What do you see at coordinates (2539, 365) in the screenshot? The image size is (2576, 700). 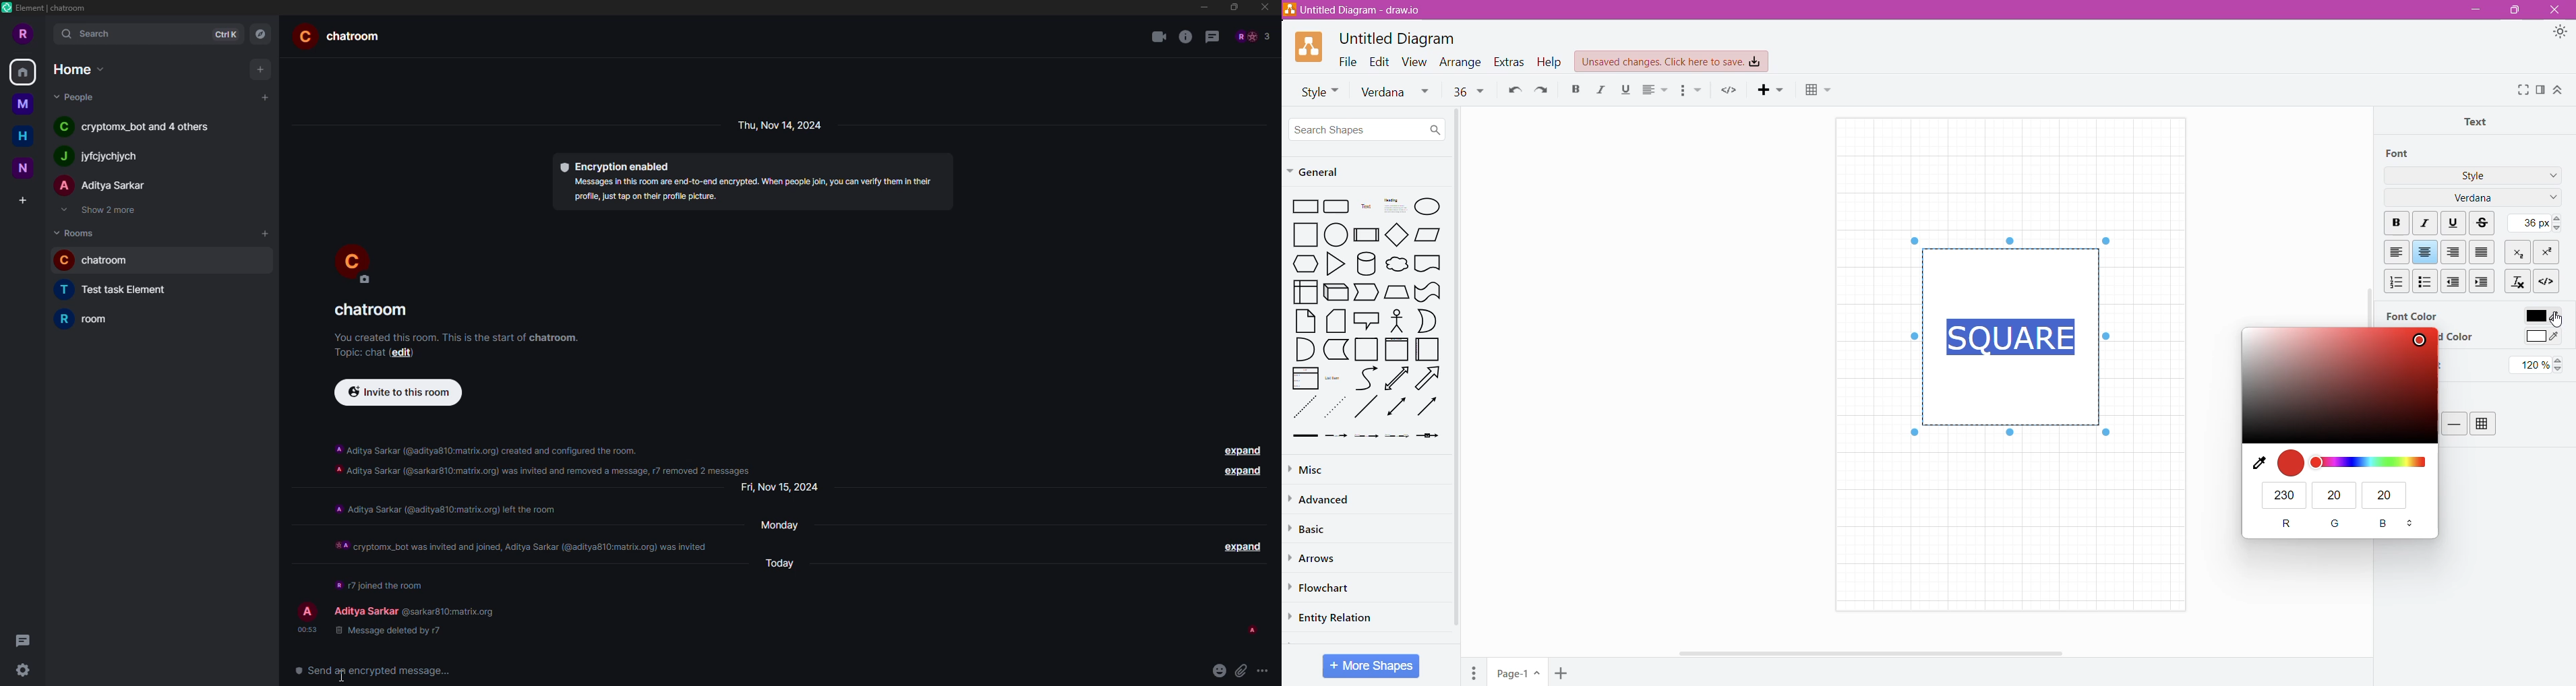 I see `Set Line height` at bounding box center [2539, 365].